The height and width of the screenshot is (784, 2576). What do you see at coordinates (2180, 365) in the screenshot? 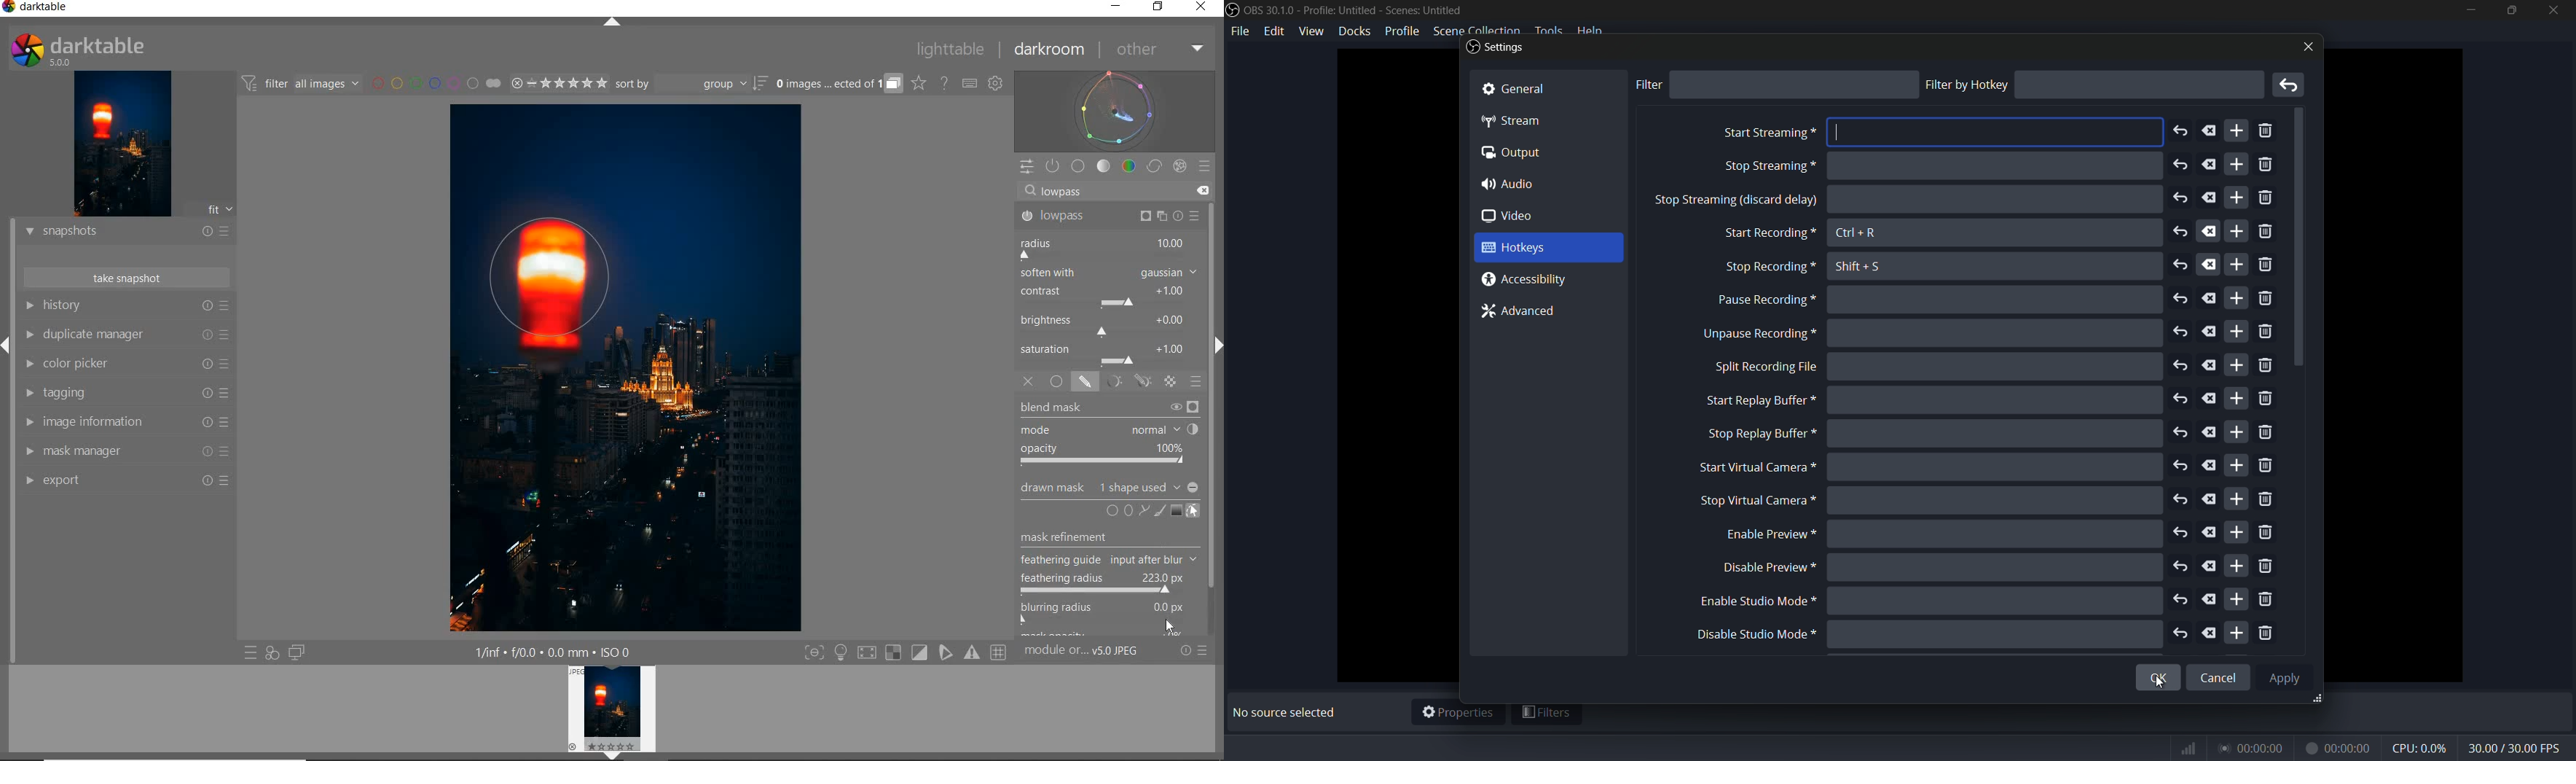
I see `undo` at bounding box center [2180, 365].